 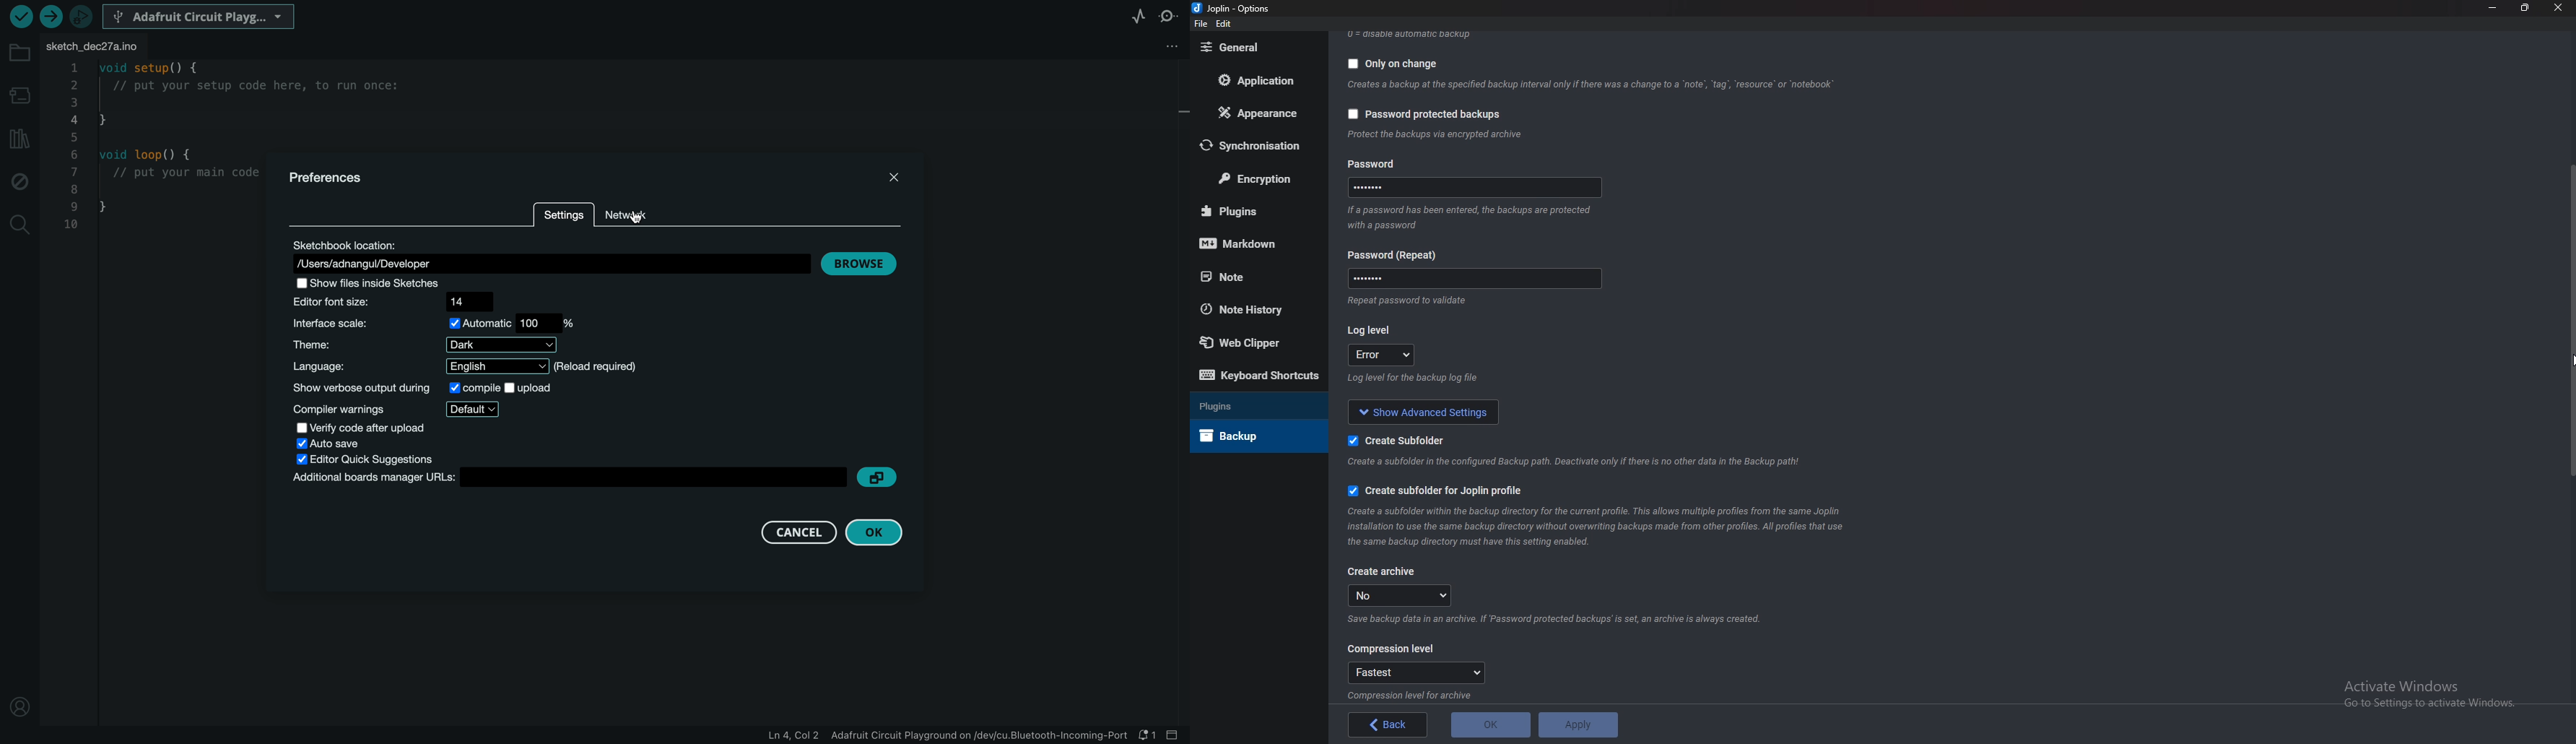 I want to click on Info on password, so click(x=1471, y=219).